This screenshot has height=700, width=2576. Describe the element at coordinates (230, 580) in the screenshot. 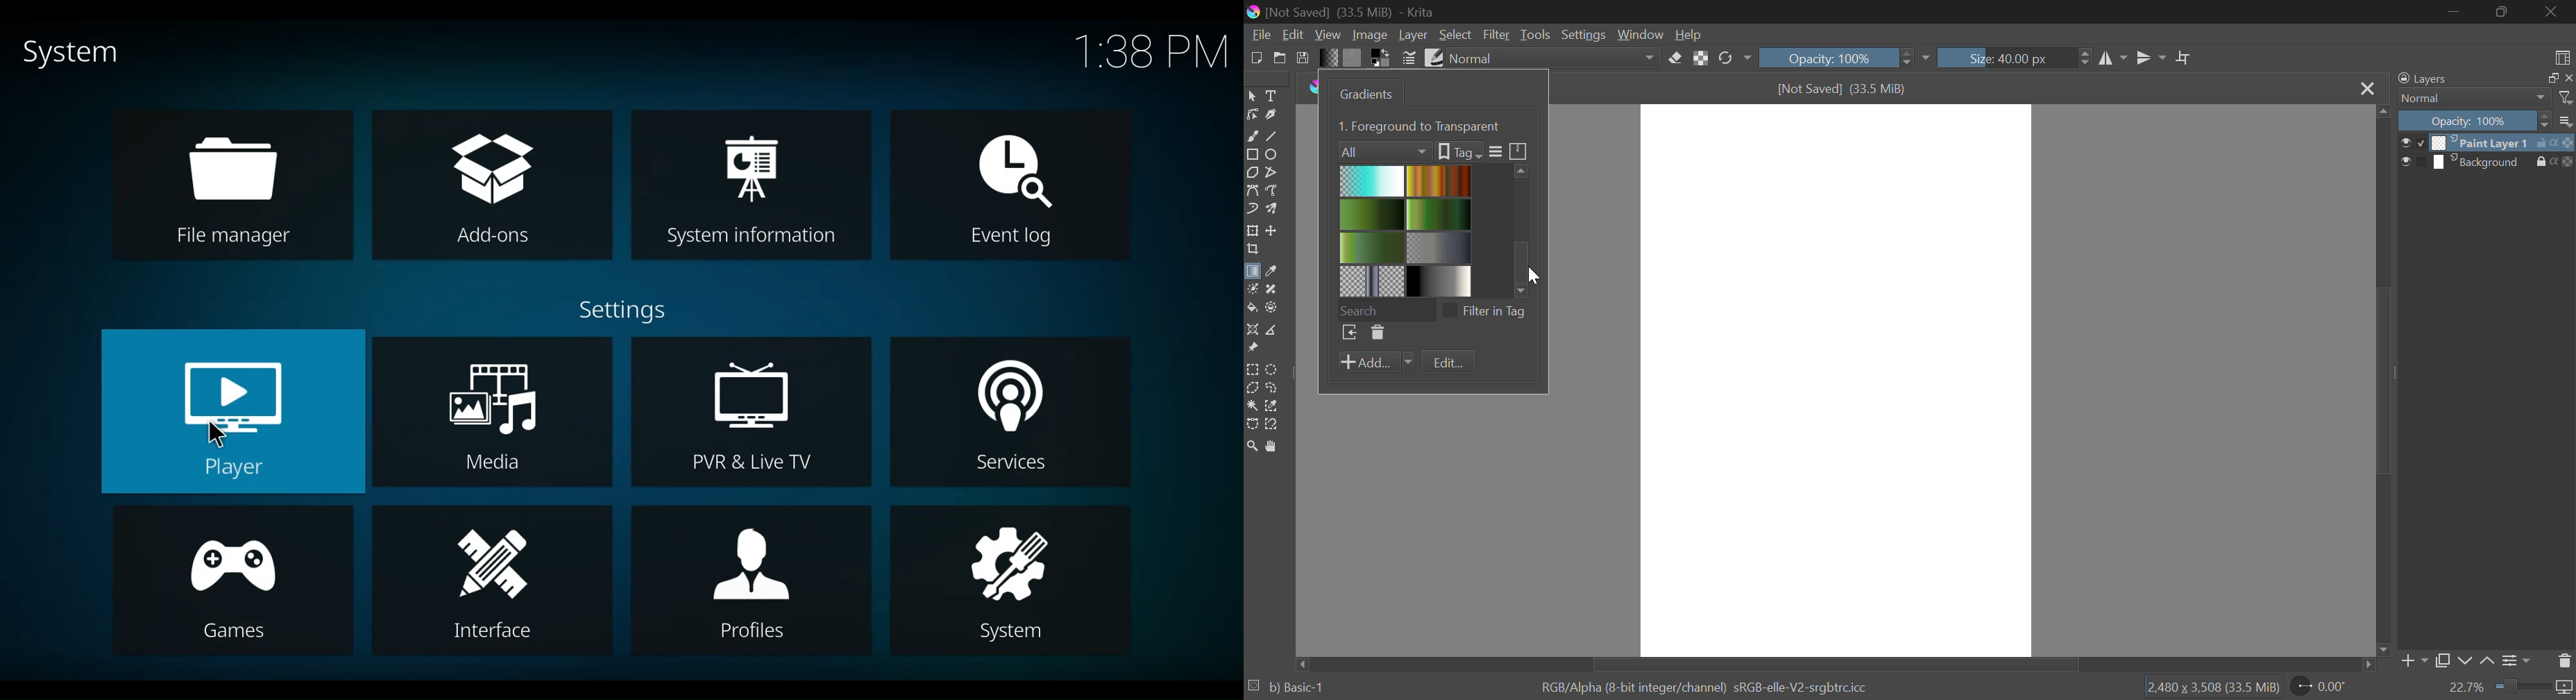

I see `Games` at that location.